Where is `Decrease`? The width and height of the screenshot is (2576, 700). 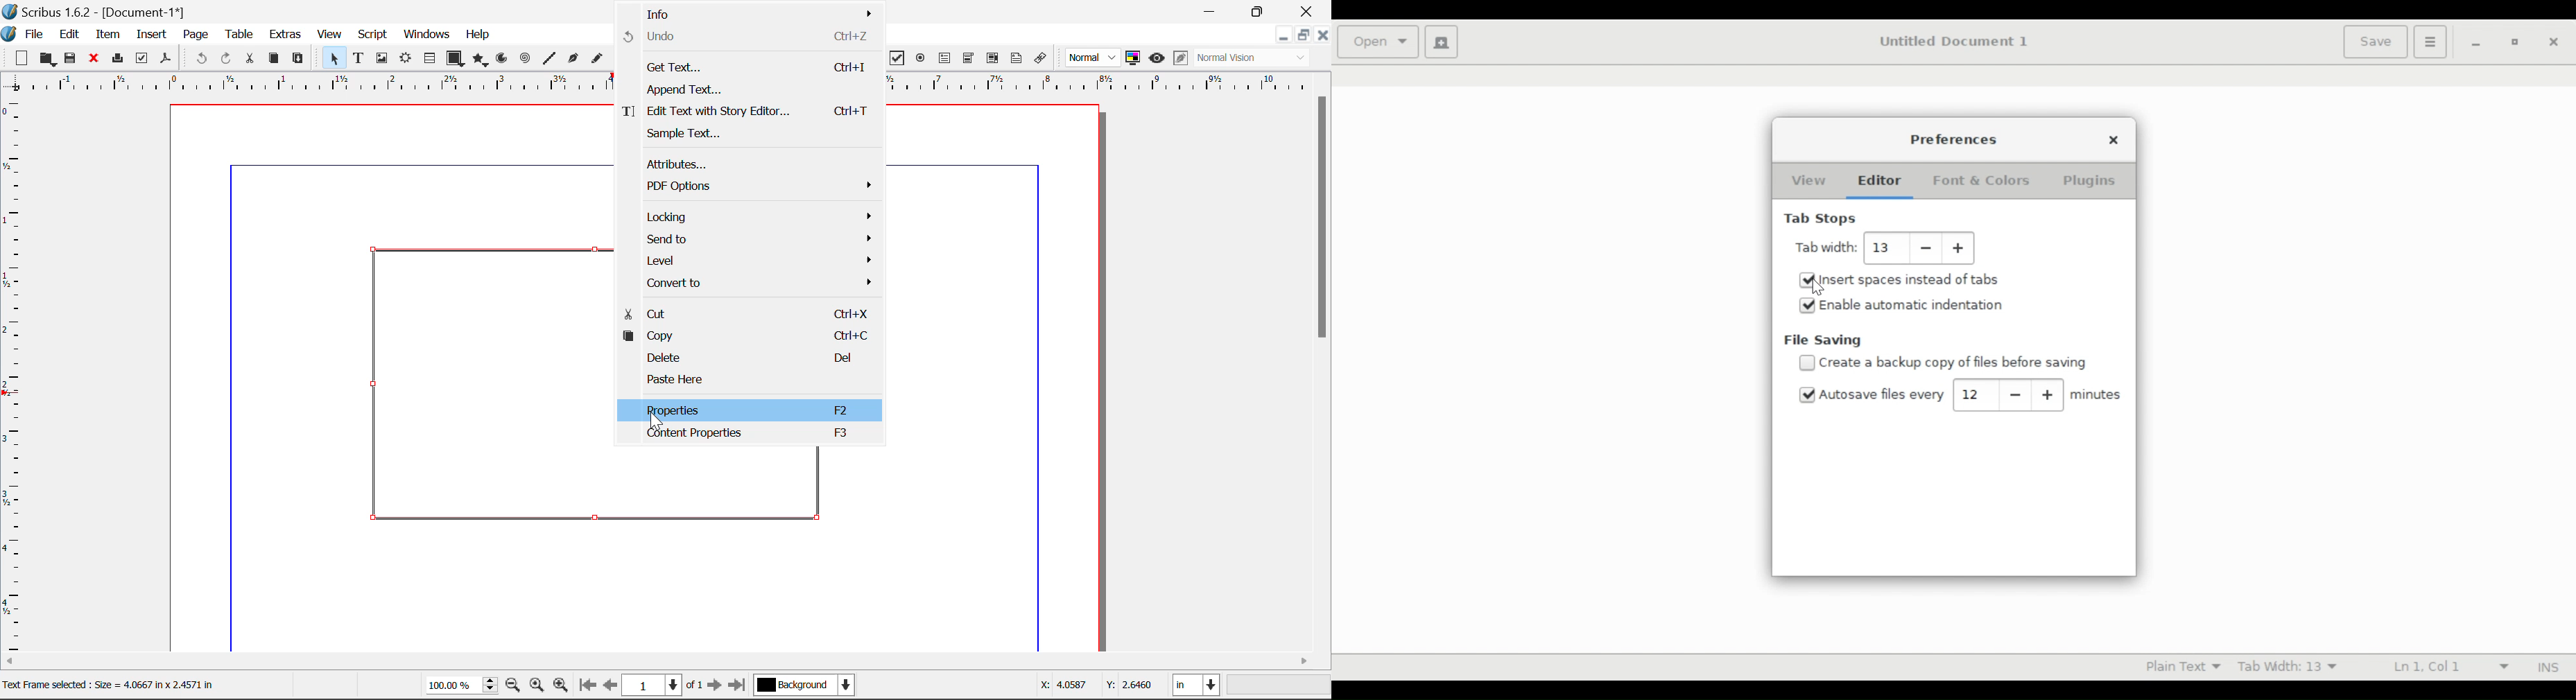 Decrease is located at coordinates (2017, 394).